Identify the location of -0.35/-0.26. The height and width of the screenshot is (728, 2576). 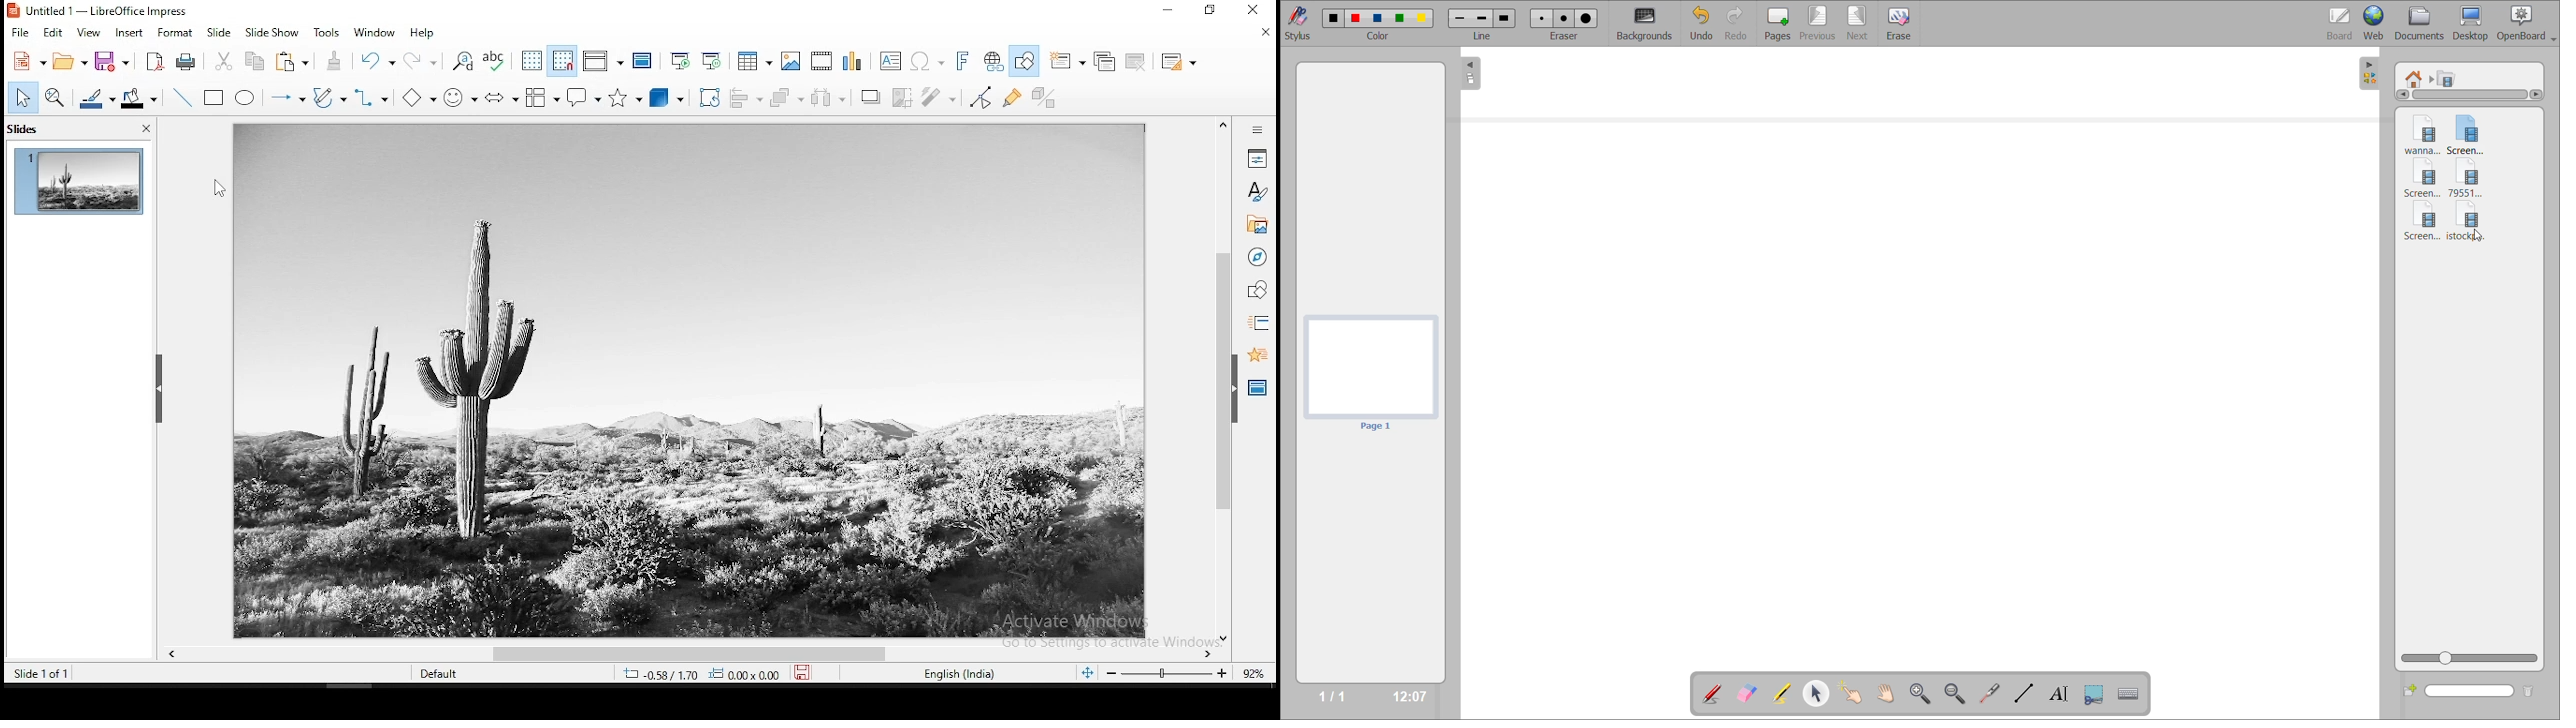
(661, 673).